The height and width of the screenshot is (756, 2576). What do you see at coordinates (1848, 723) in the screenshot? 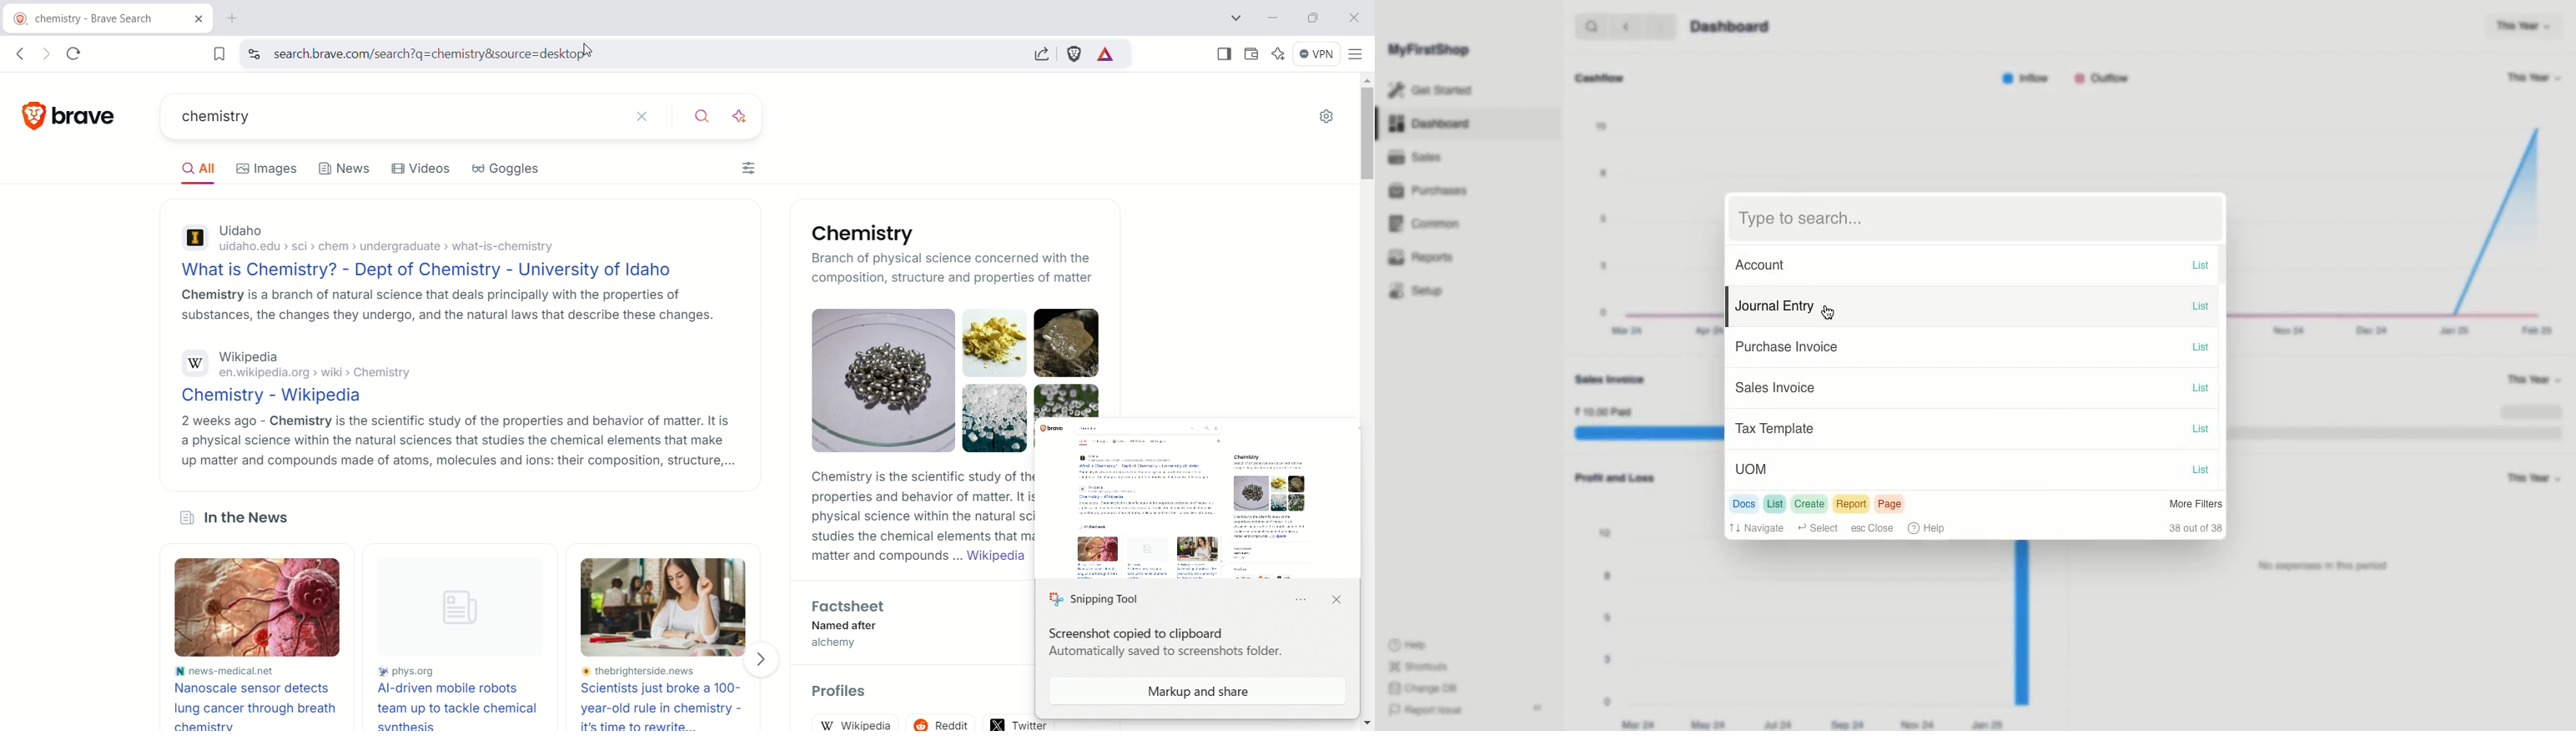
I see `Sep 24` at bounding box center [1848, 723].